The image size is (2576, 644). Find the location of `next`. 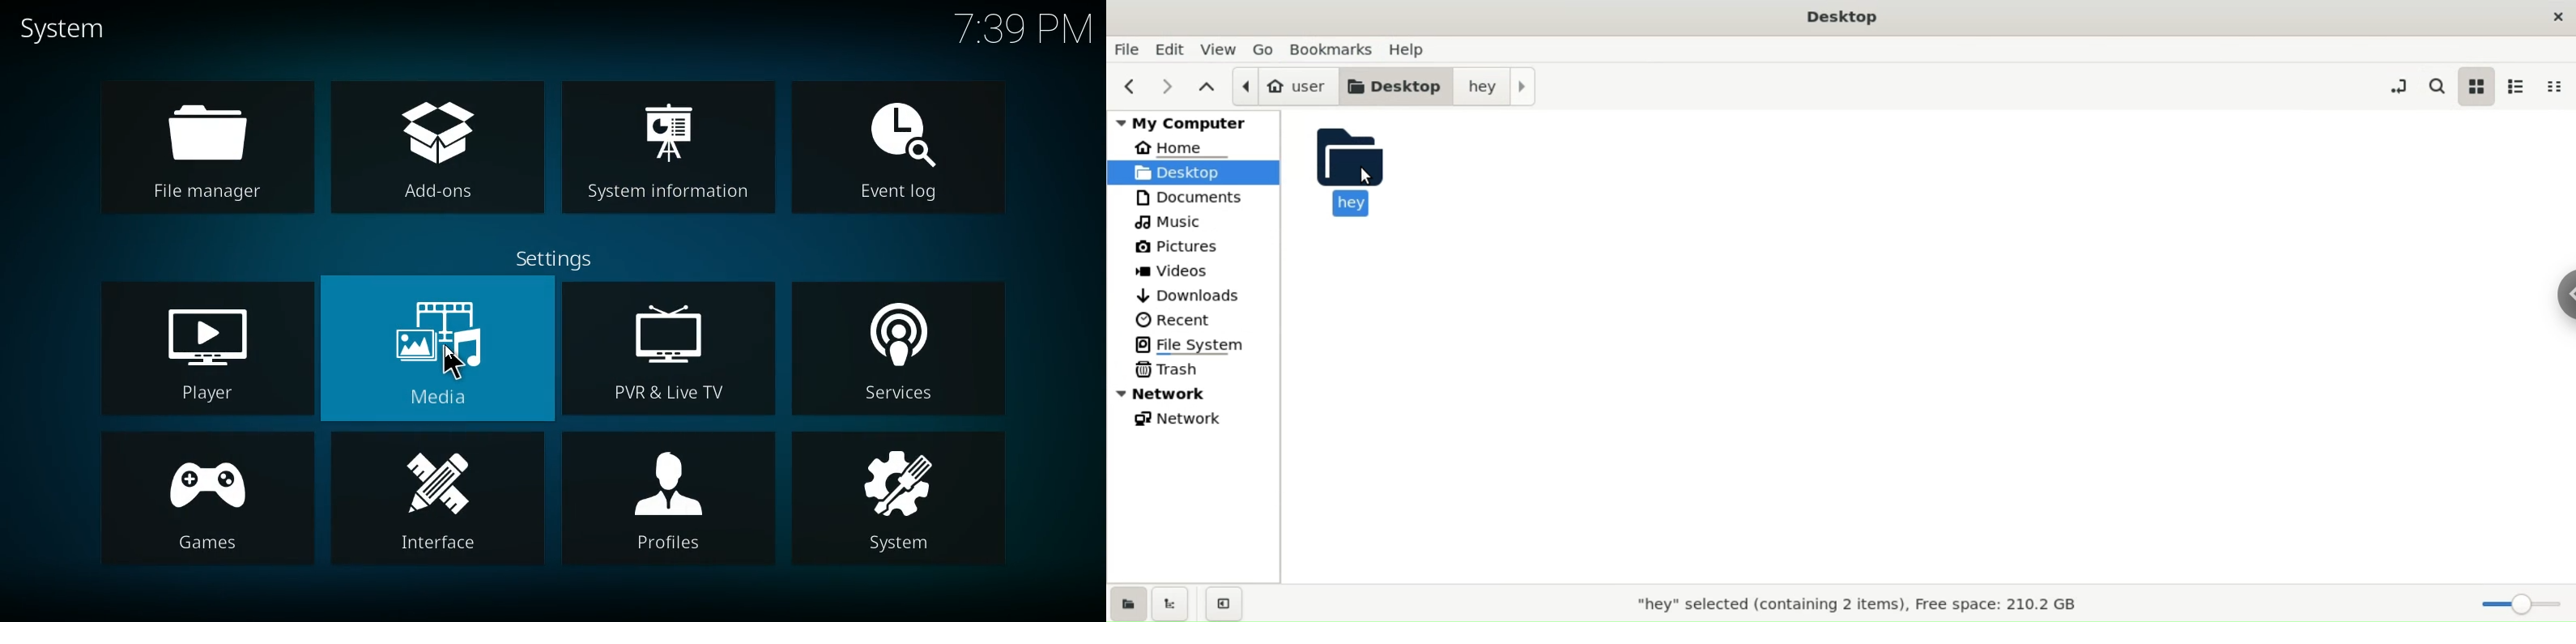

next is located at coordinates (1173, 88).